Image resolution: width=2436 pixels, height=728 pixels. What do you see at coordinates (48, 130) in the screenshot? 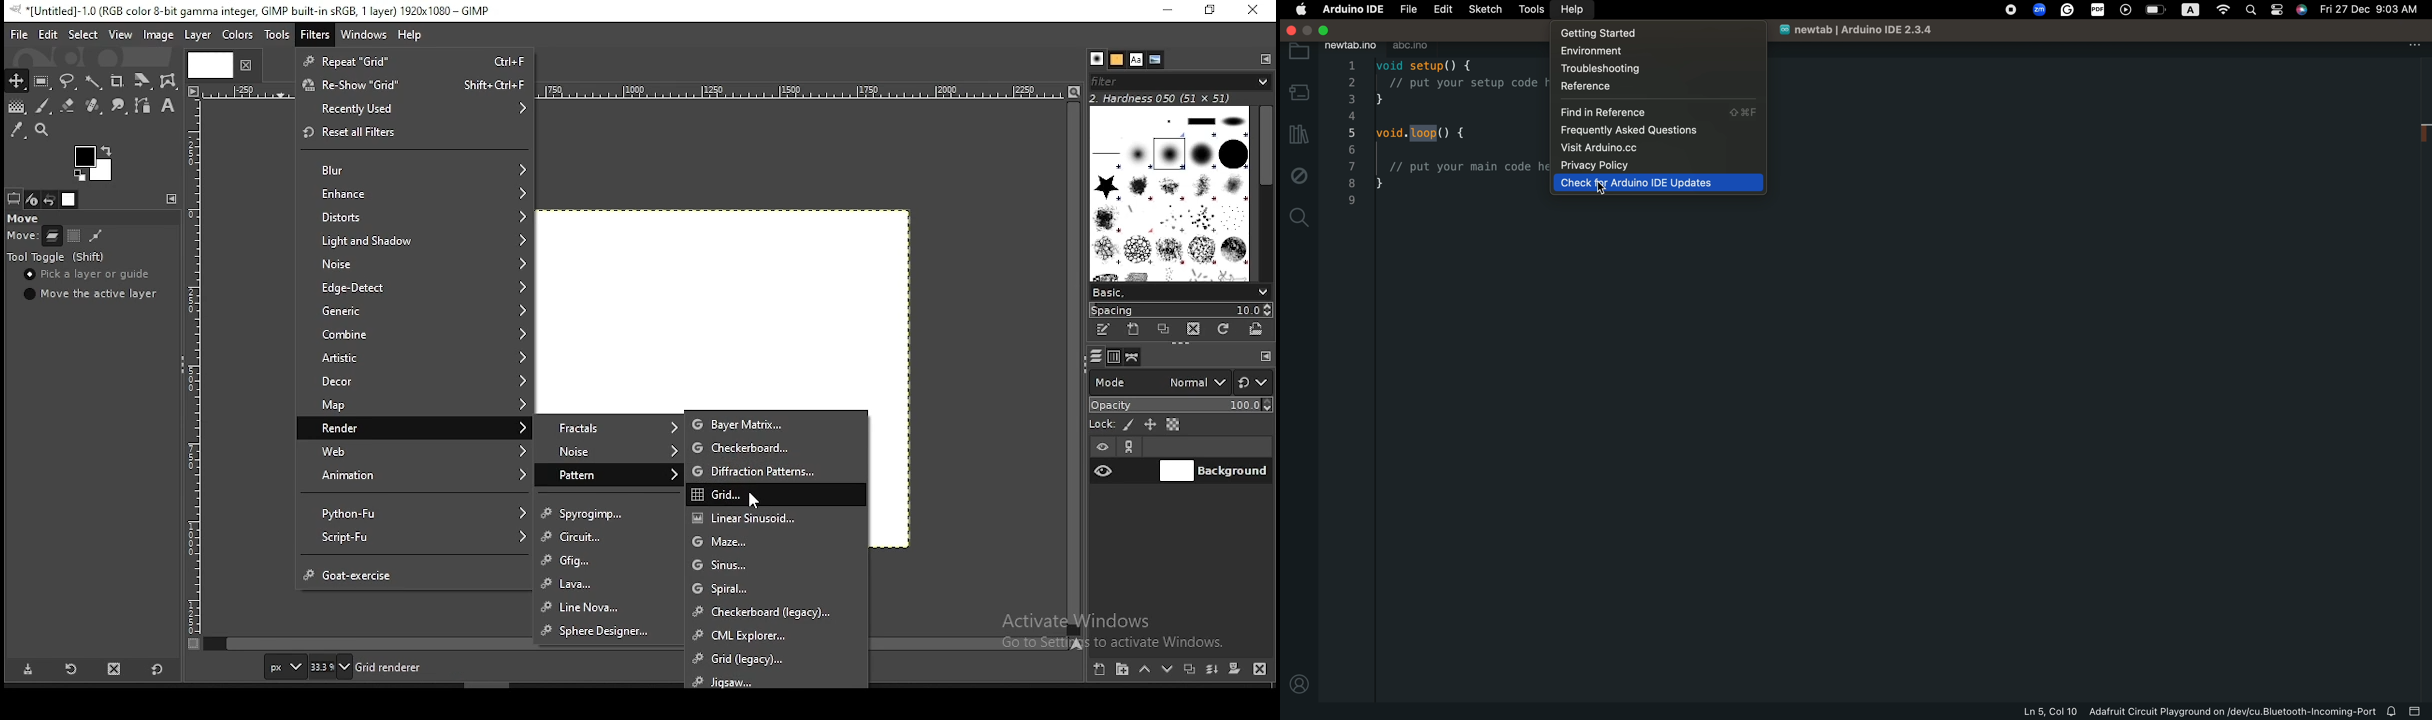
I see `zoom tool` at bounding box center [48, 130].